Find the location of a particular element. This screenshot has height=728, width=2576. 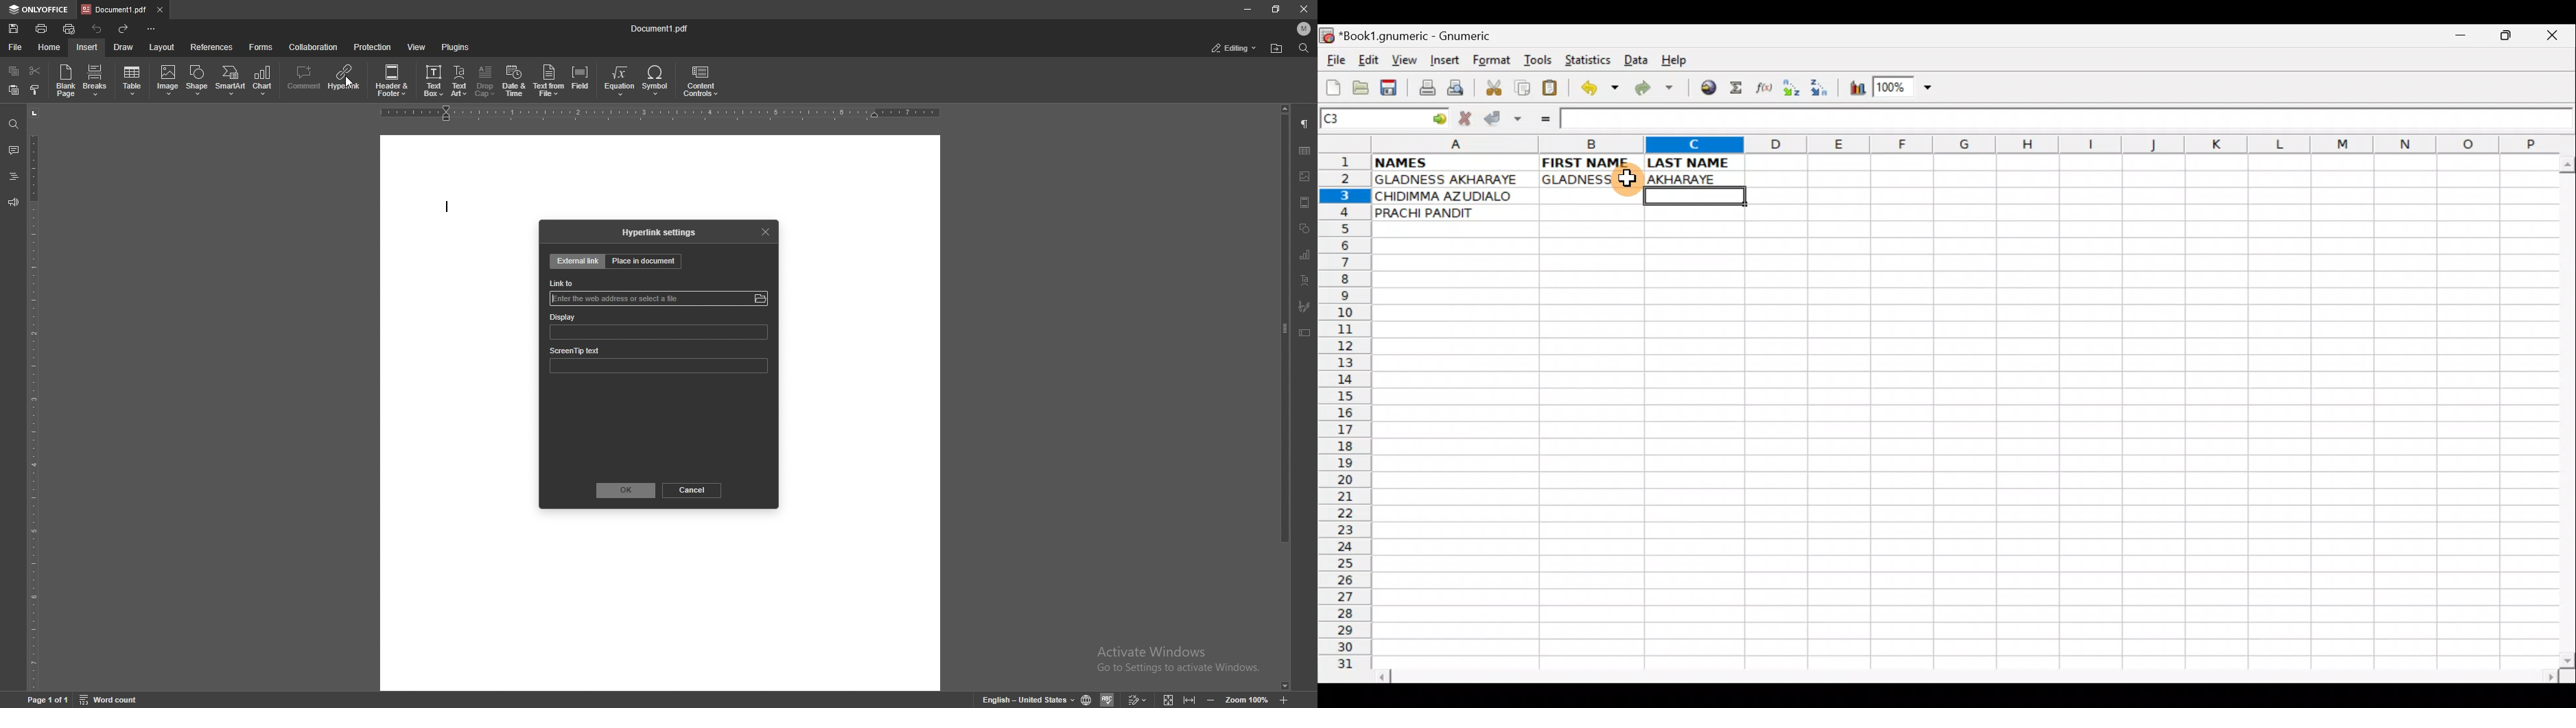

input is located at coordinates (622, 298).